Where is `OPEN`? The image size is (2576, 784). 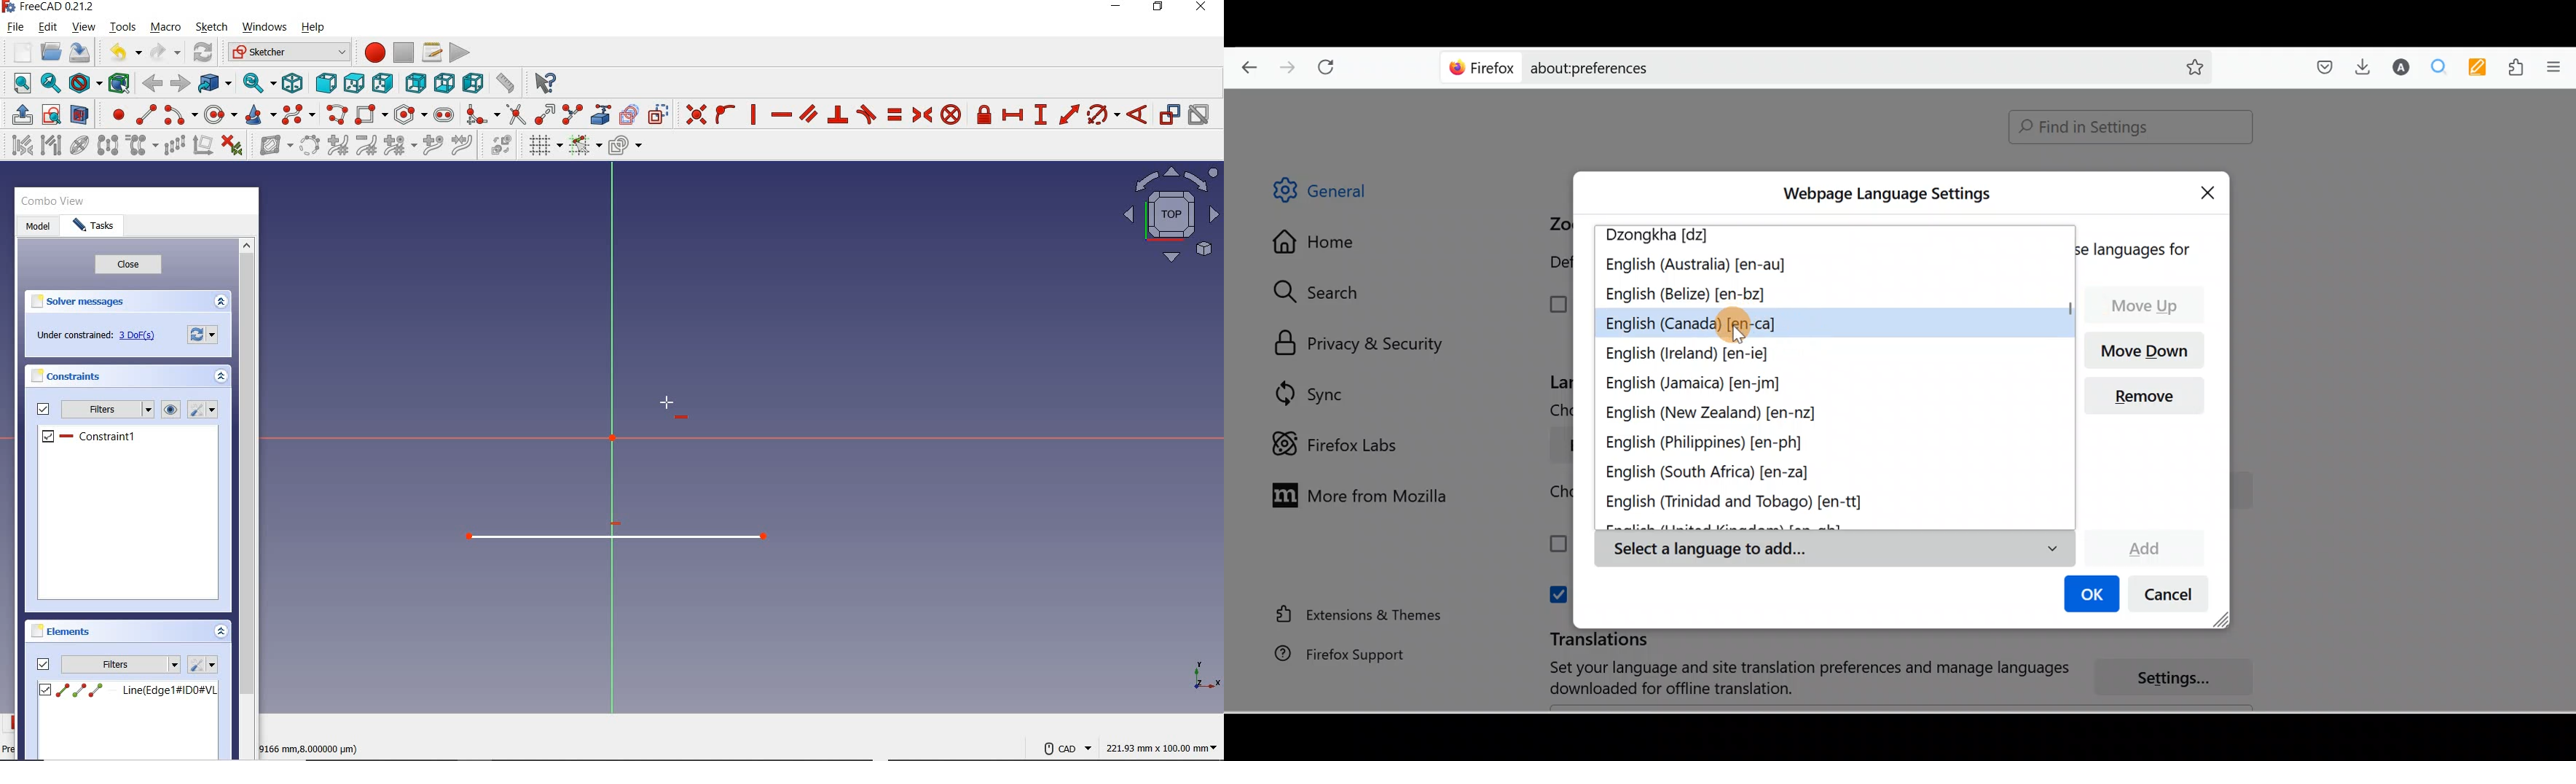 OPEN is located at coordinates (51, 52).